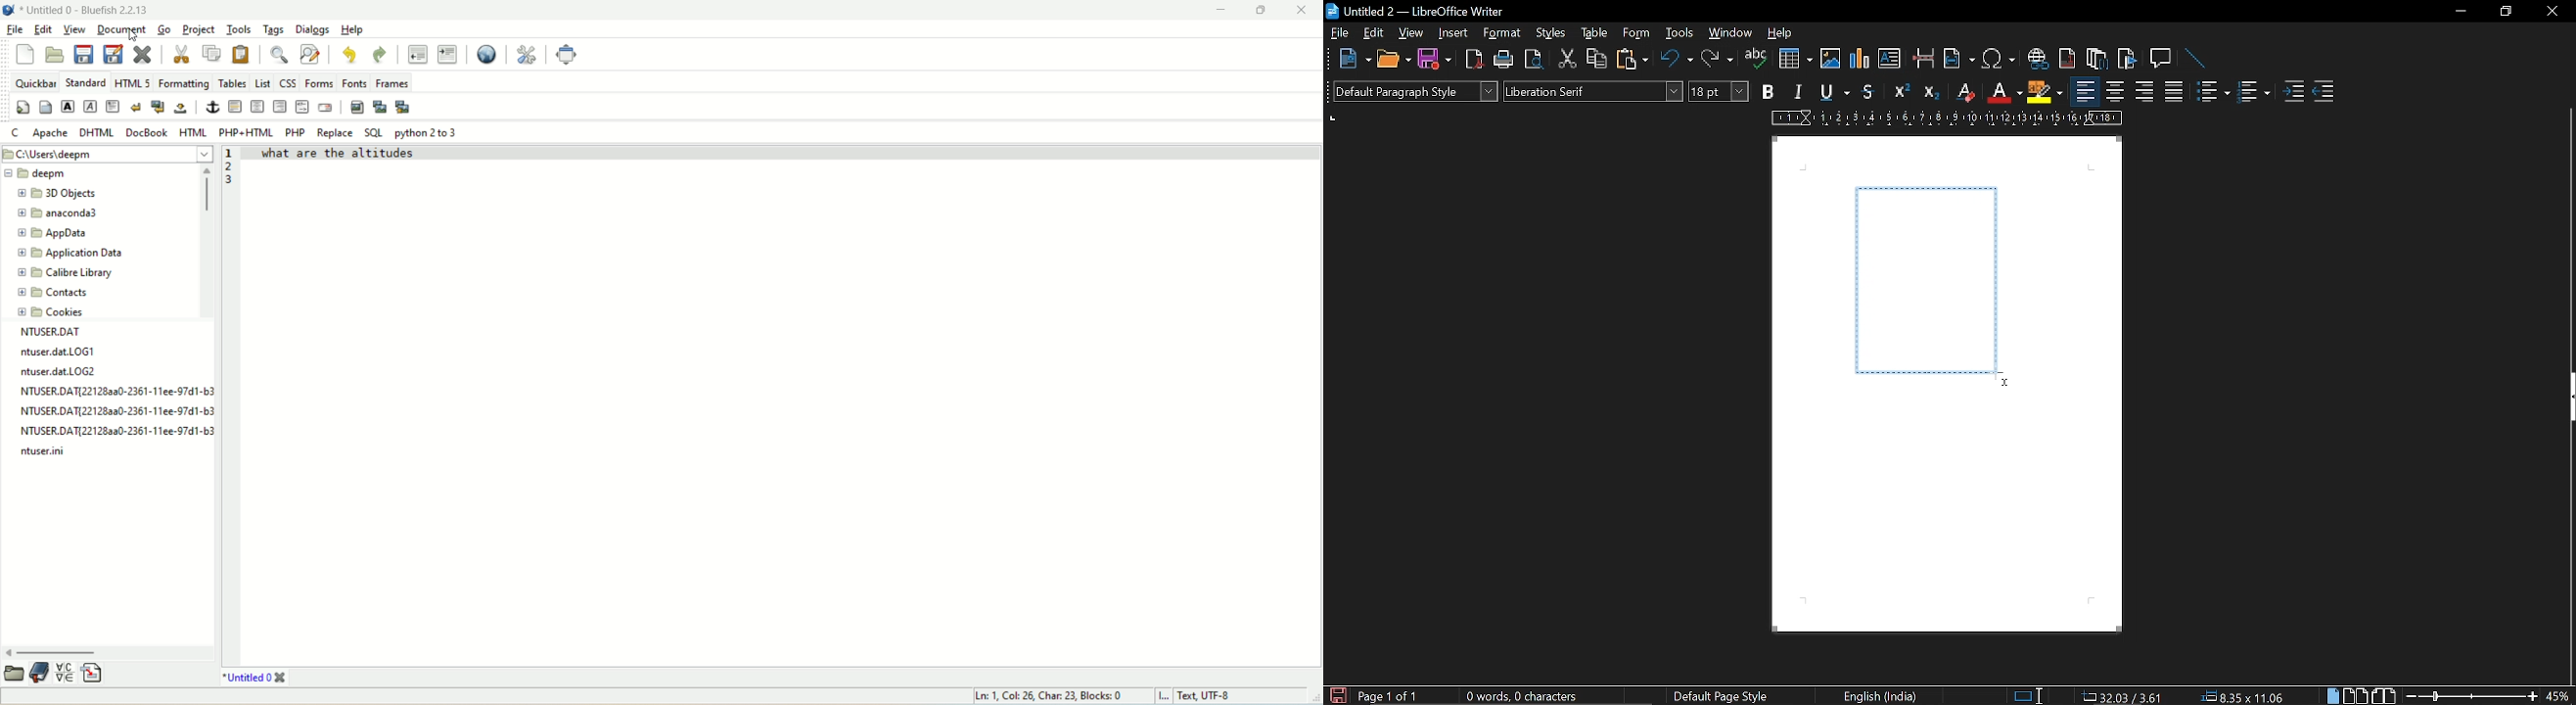 This screenshot has width=2576, height=728. What do you see at coordinates (1678, 60) in the screenshot?
I see `undo` at bounding box center [1678, 60].